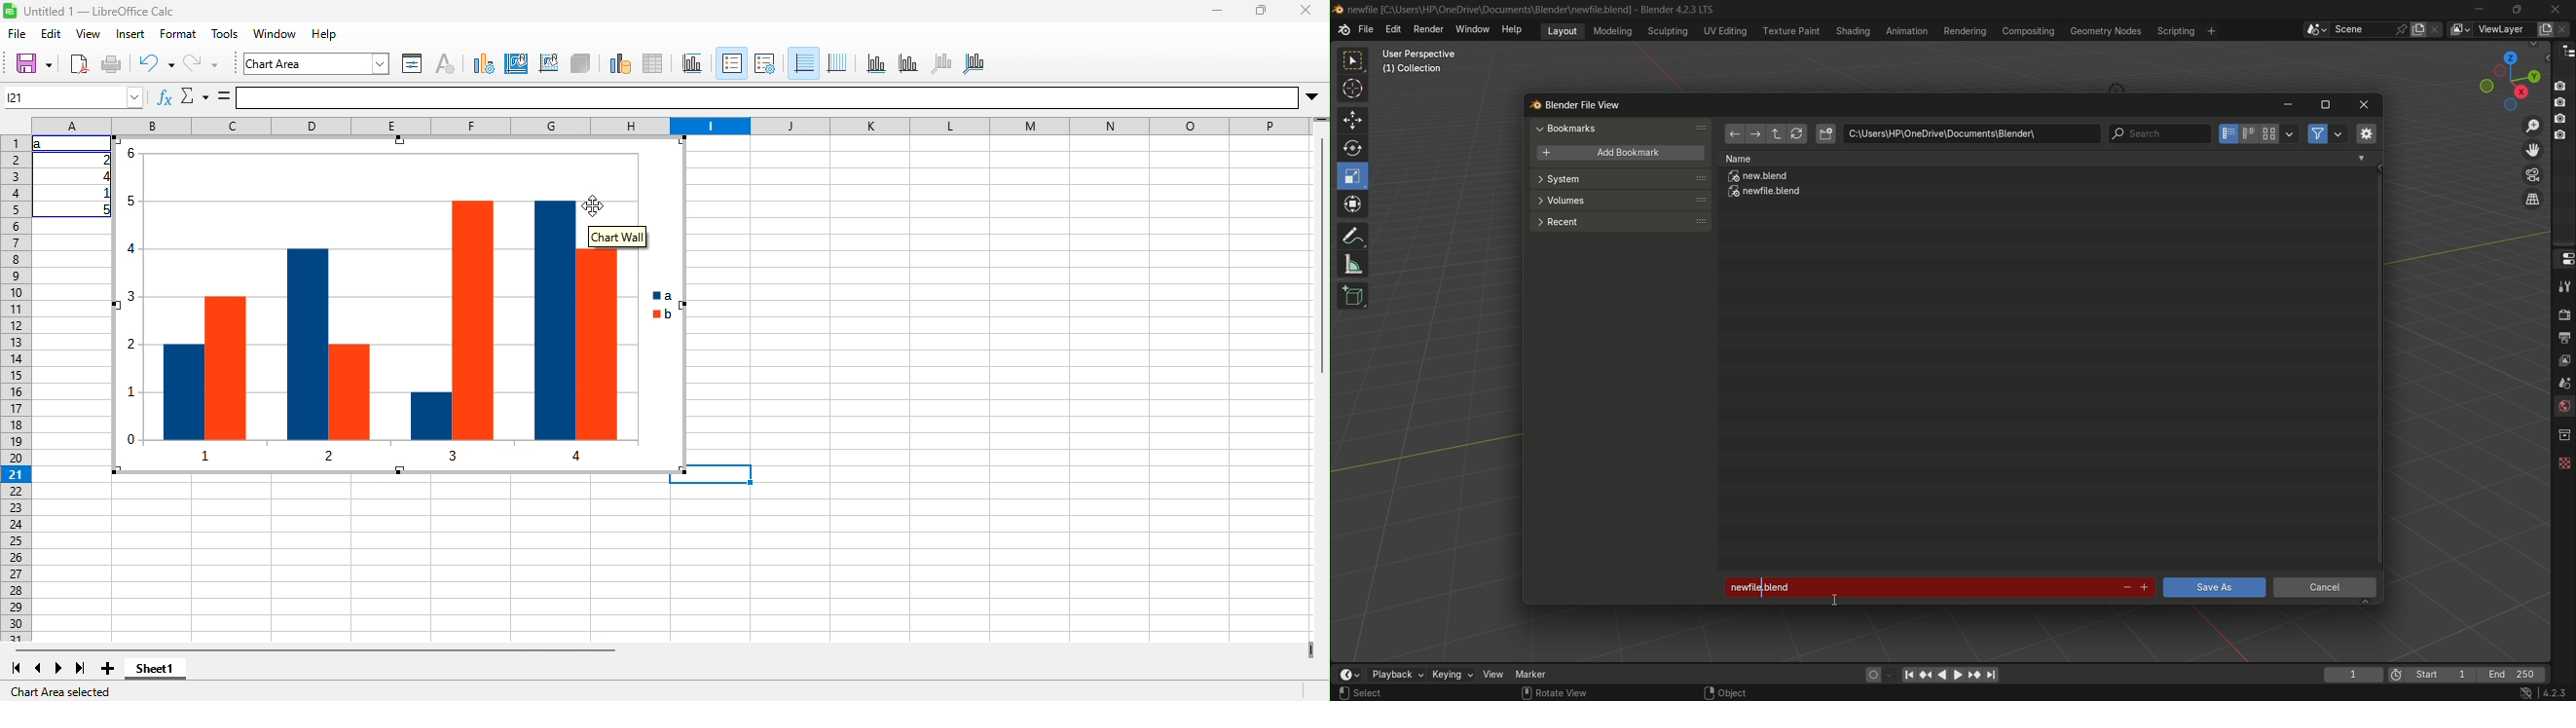 This screenshot has height=728, width=2576. I want to click on first sheet, so click(17, 668).